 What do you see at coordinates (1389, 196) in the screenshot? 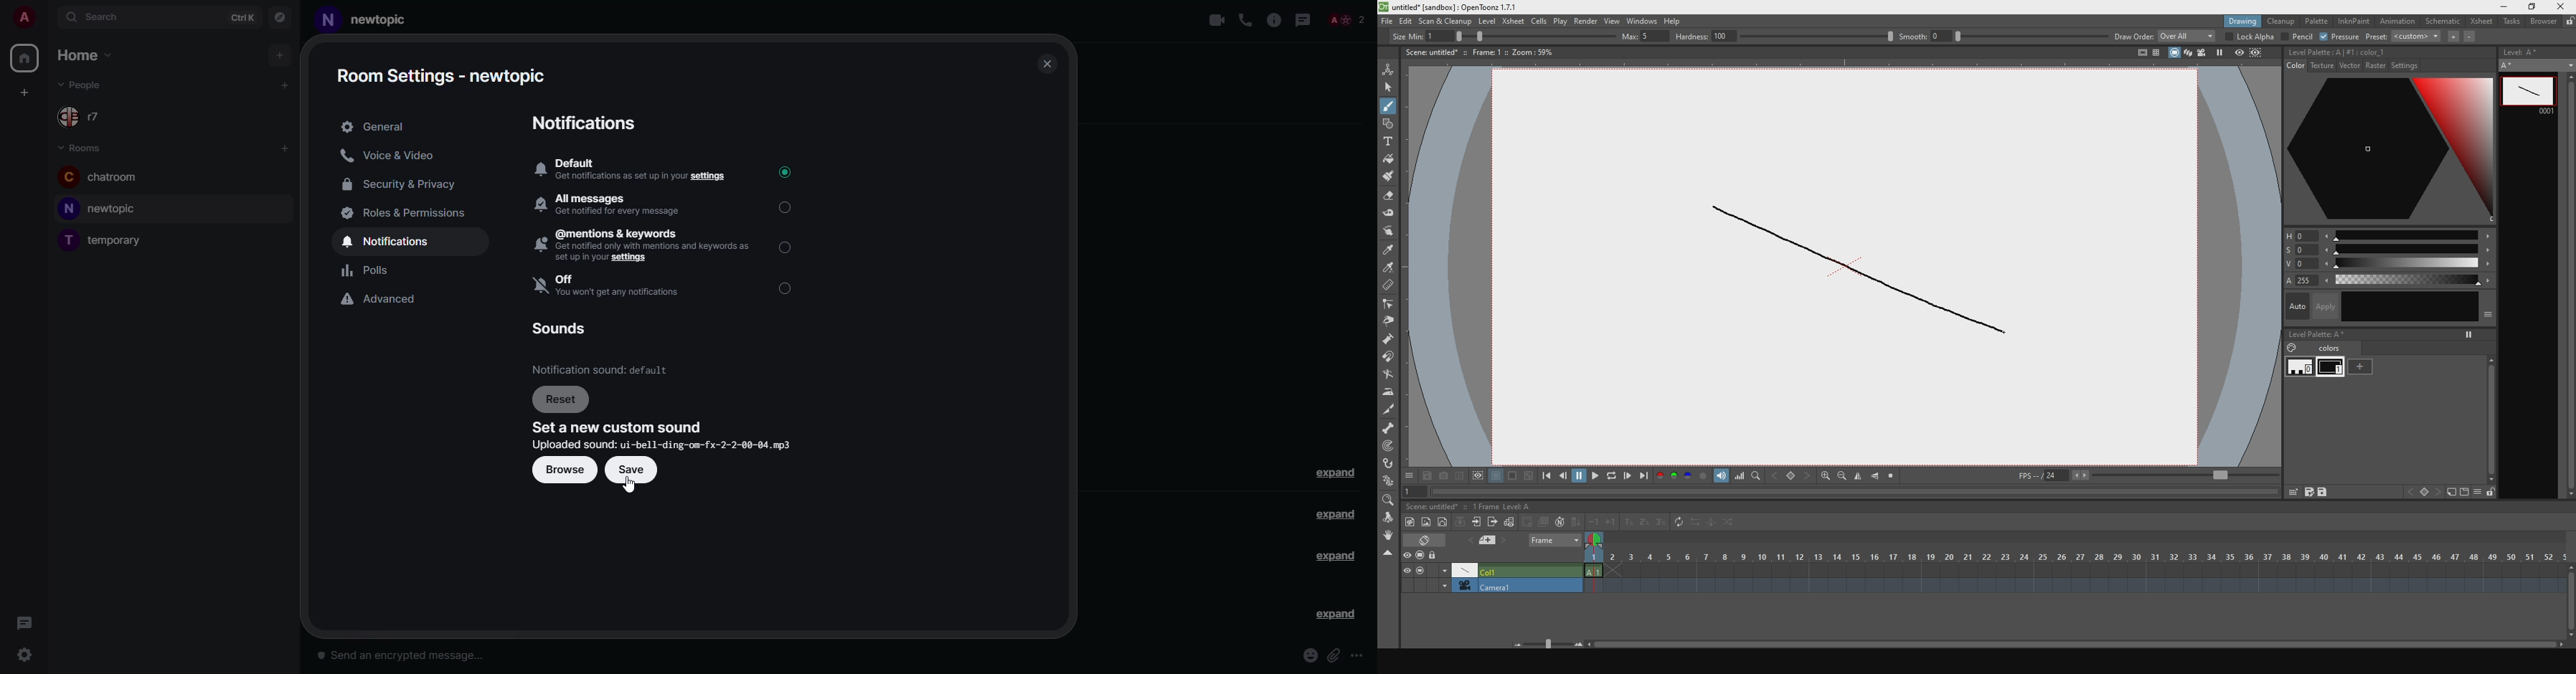
I see `erase` at bounding box center [1389, 196].